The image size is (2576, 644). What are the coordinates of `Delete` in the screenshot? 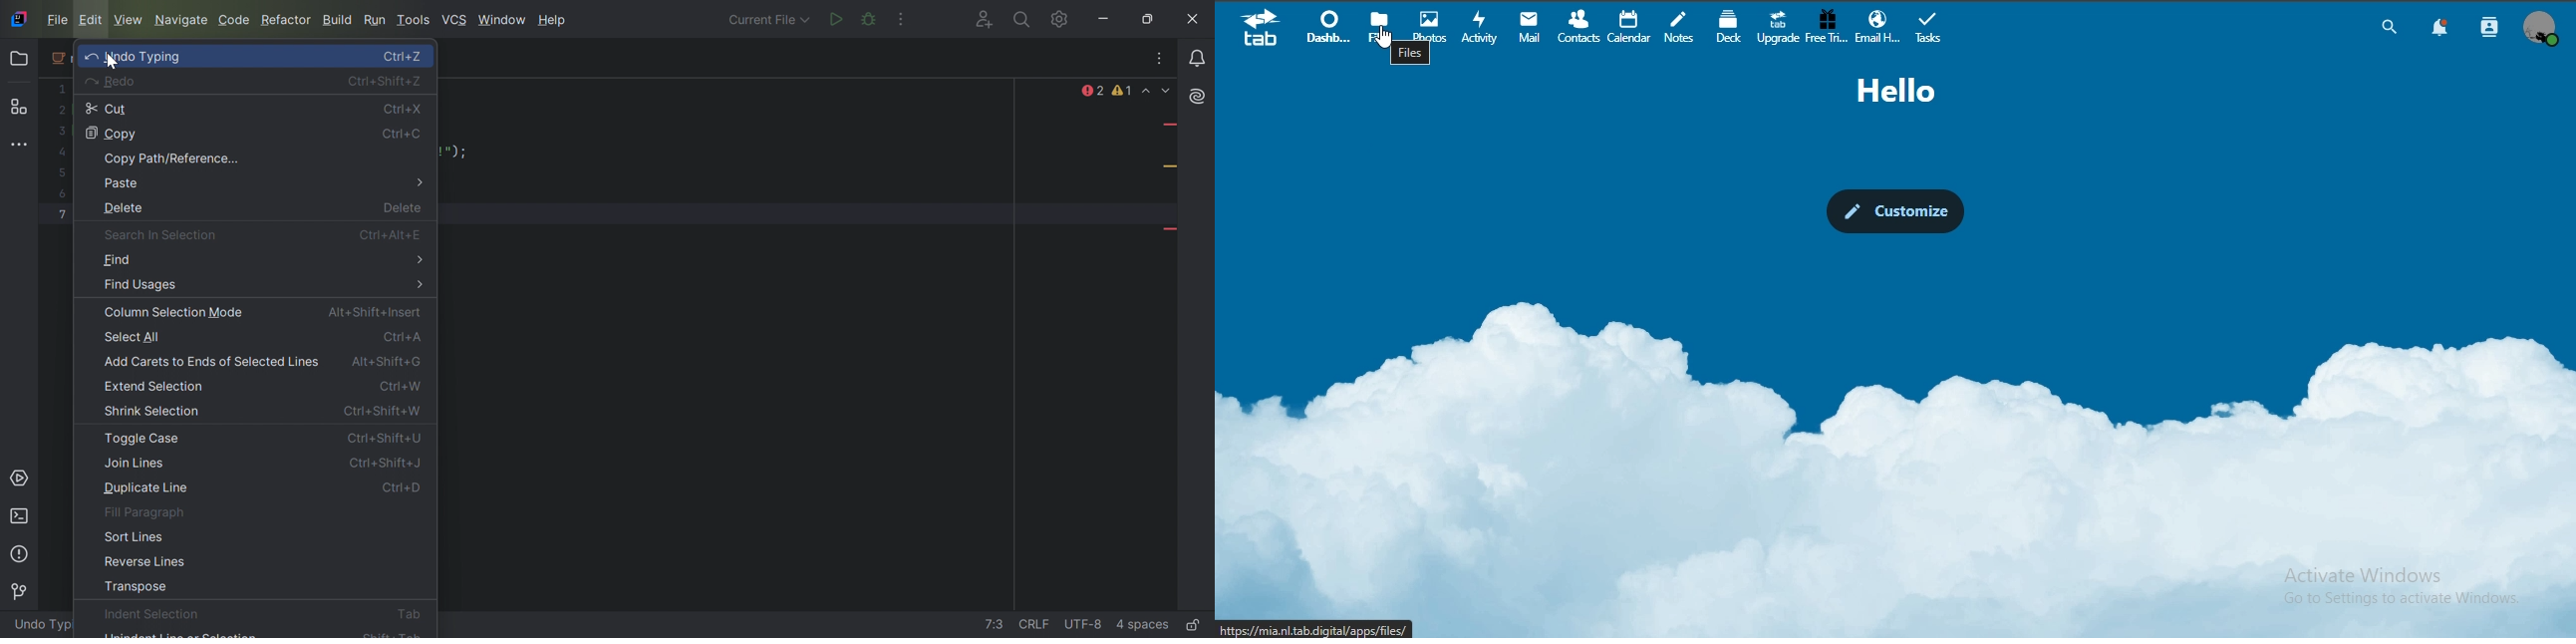 It's located at (402, 207).